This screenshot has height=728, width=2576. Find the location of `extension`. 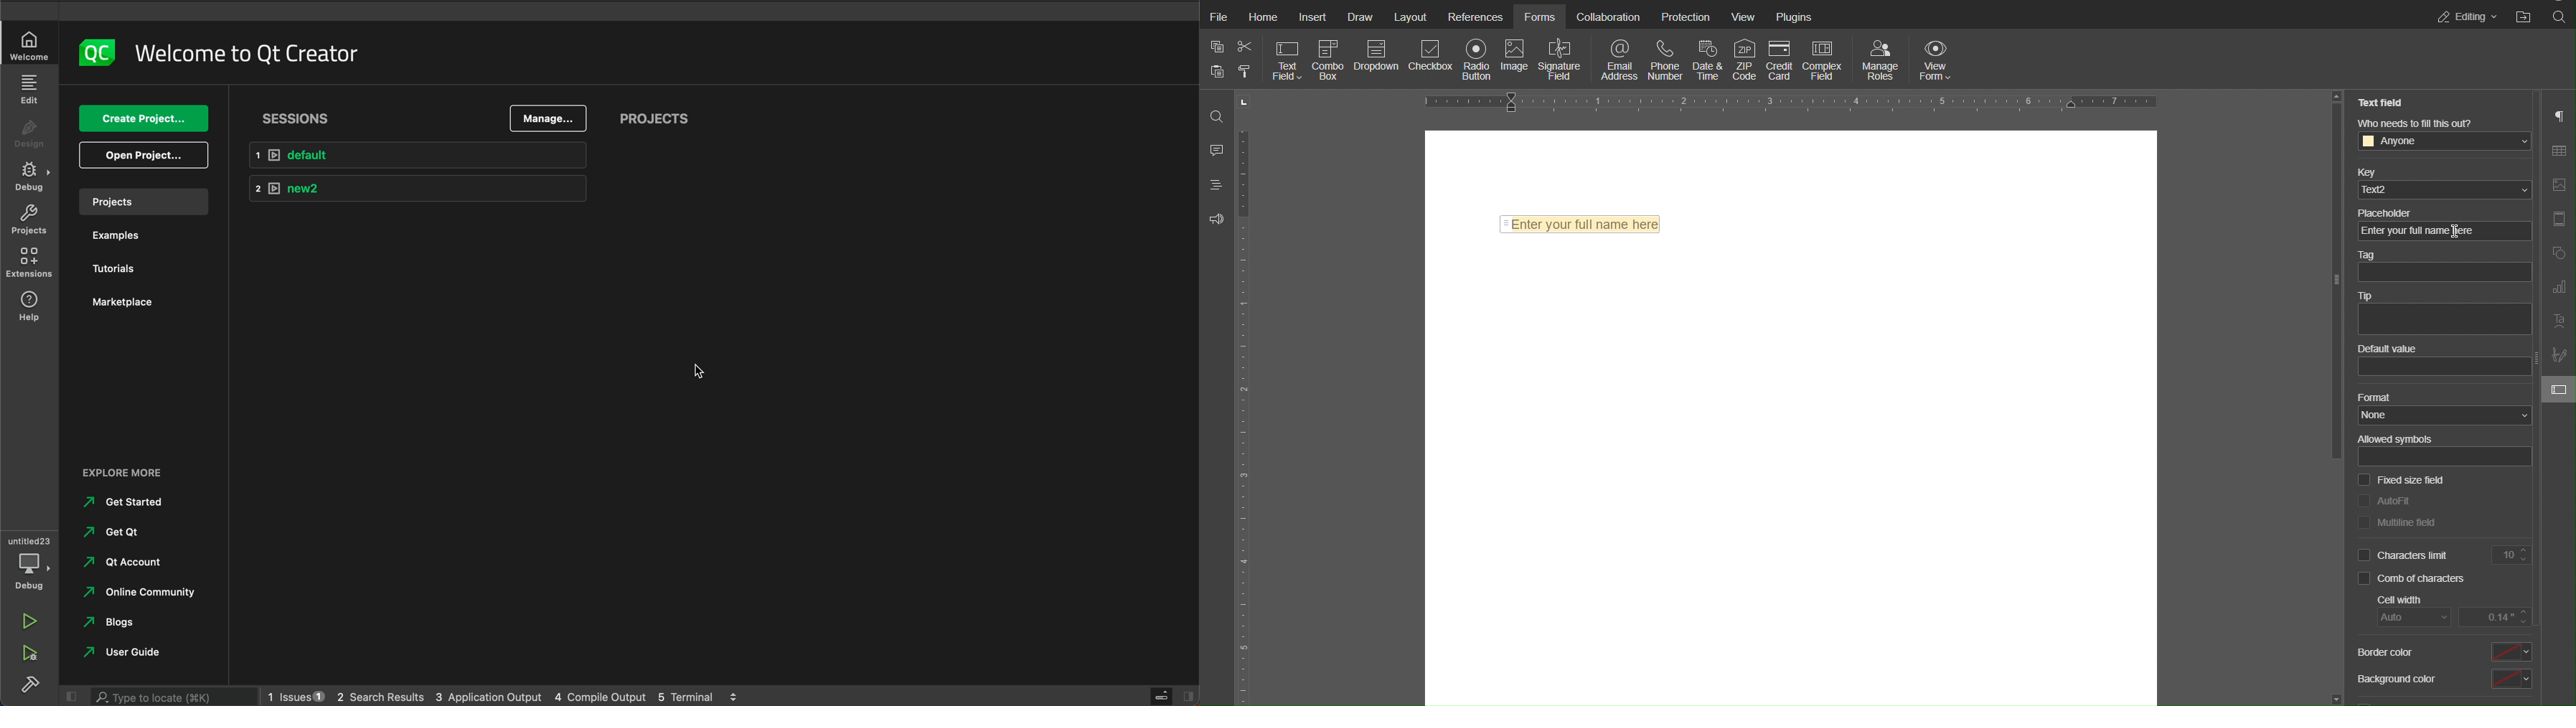

extension is located at coordinates (30, 260).